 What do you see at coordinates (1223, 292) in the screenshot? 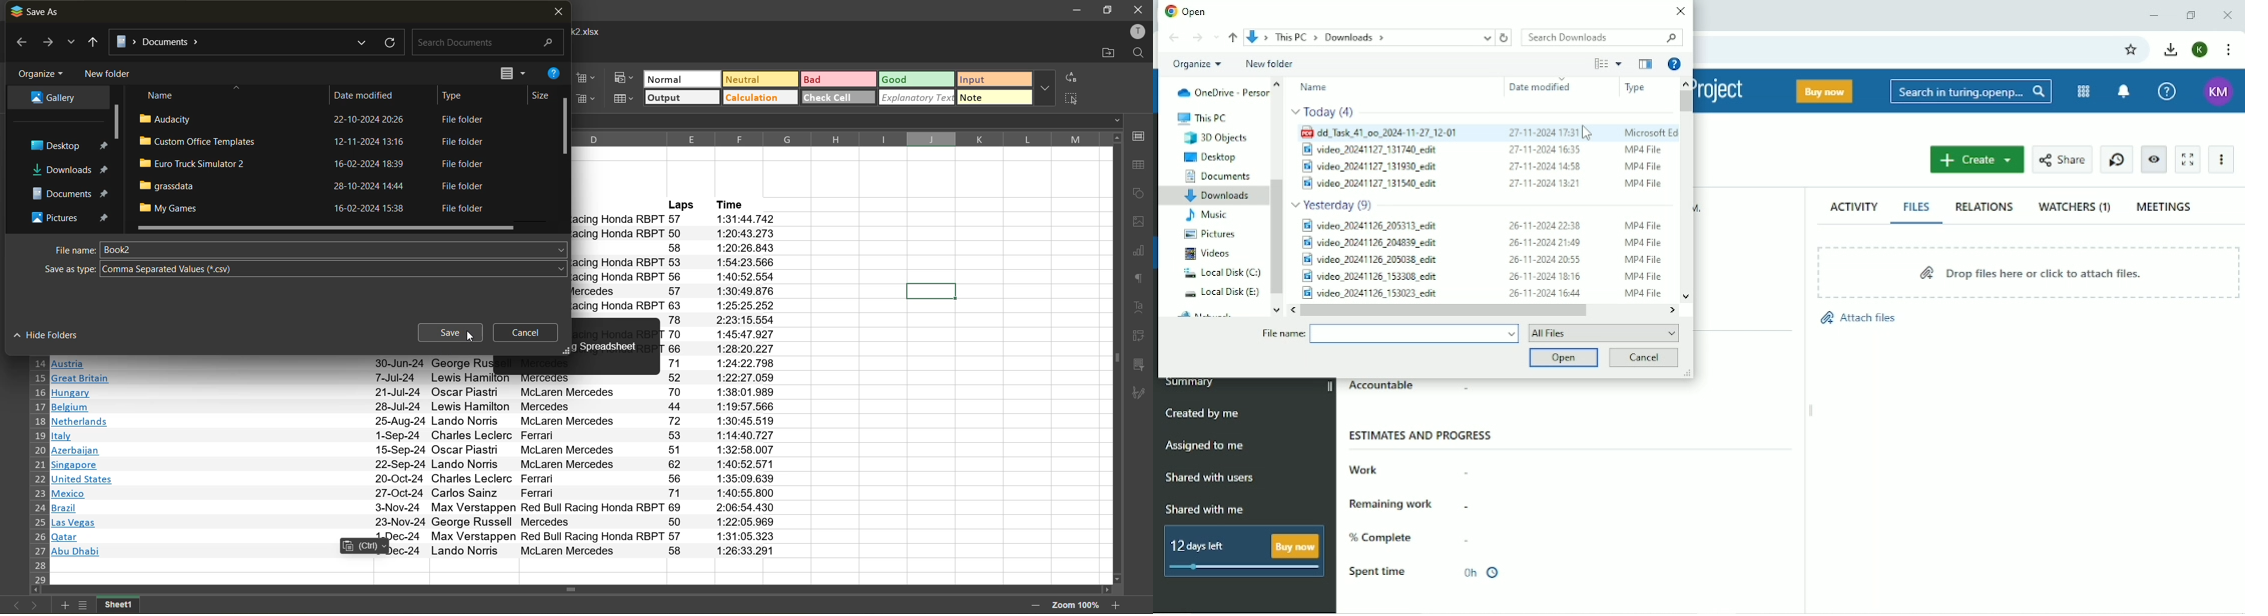
I see `Local Disk (E:)` at bounding box center [1223, 292].